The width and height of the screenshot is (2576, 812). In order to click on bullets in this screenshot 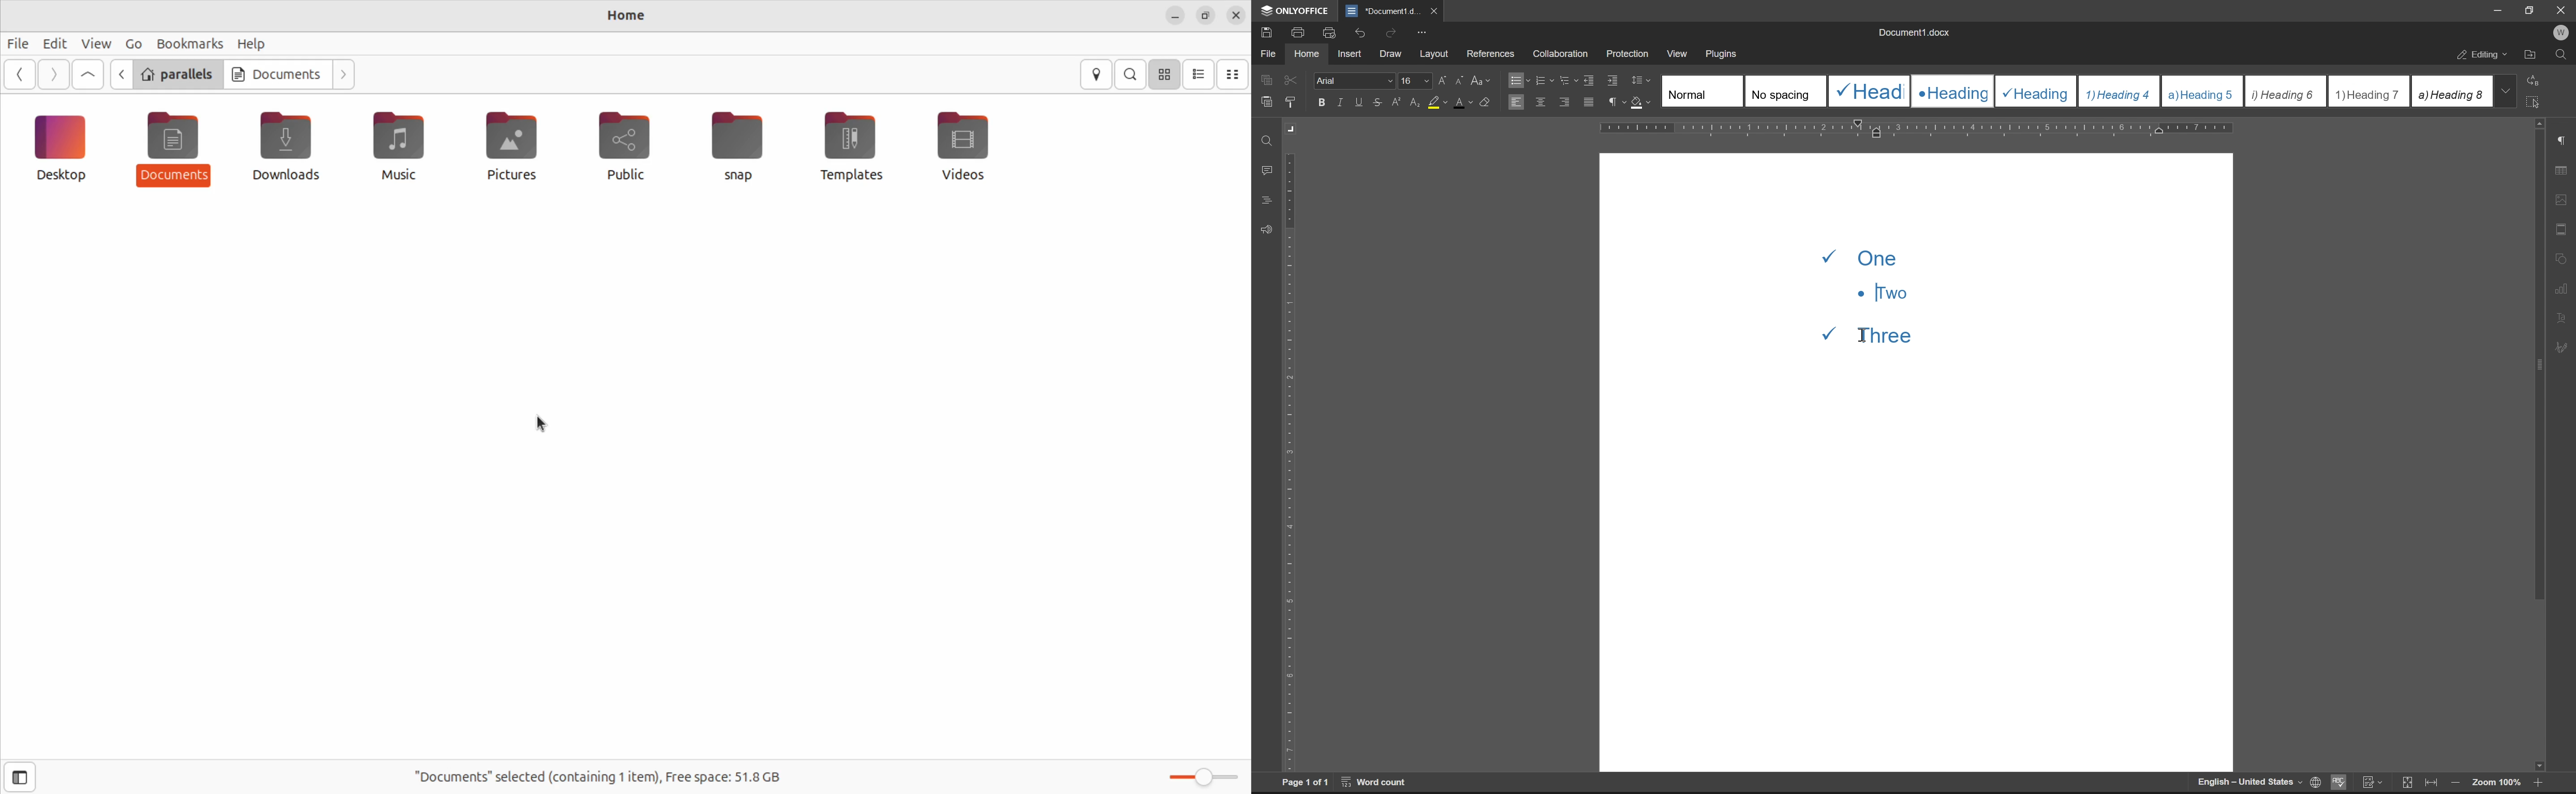, I will do `click(1518, 79)`.